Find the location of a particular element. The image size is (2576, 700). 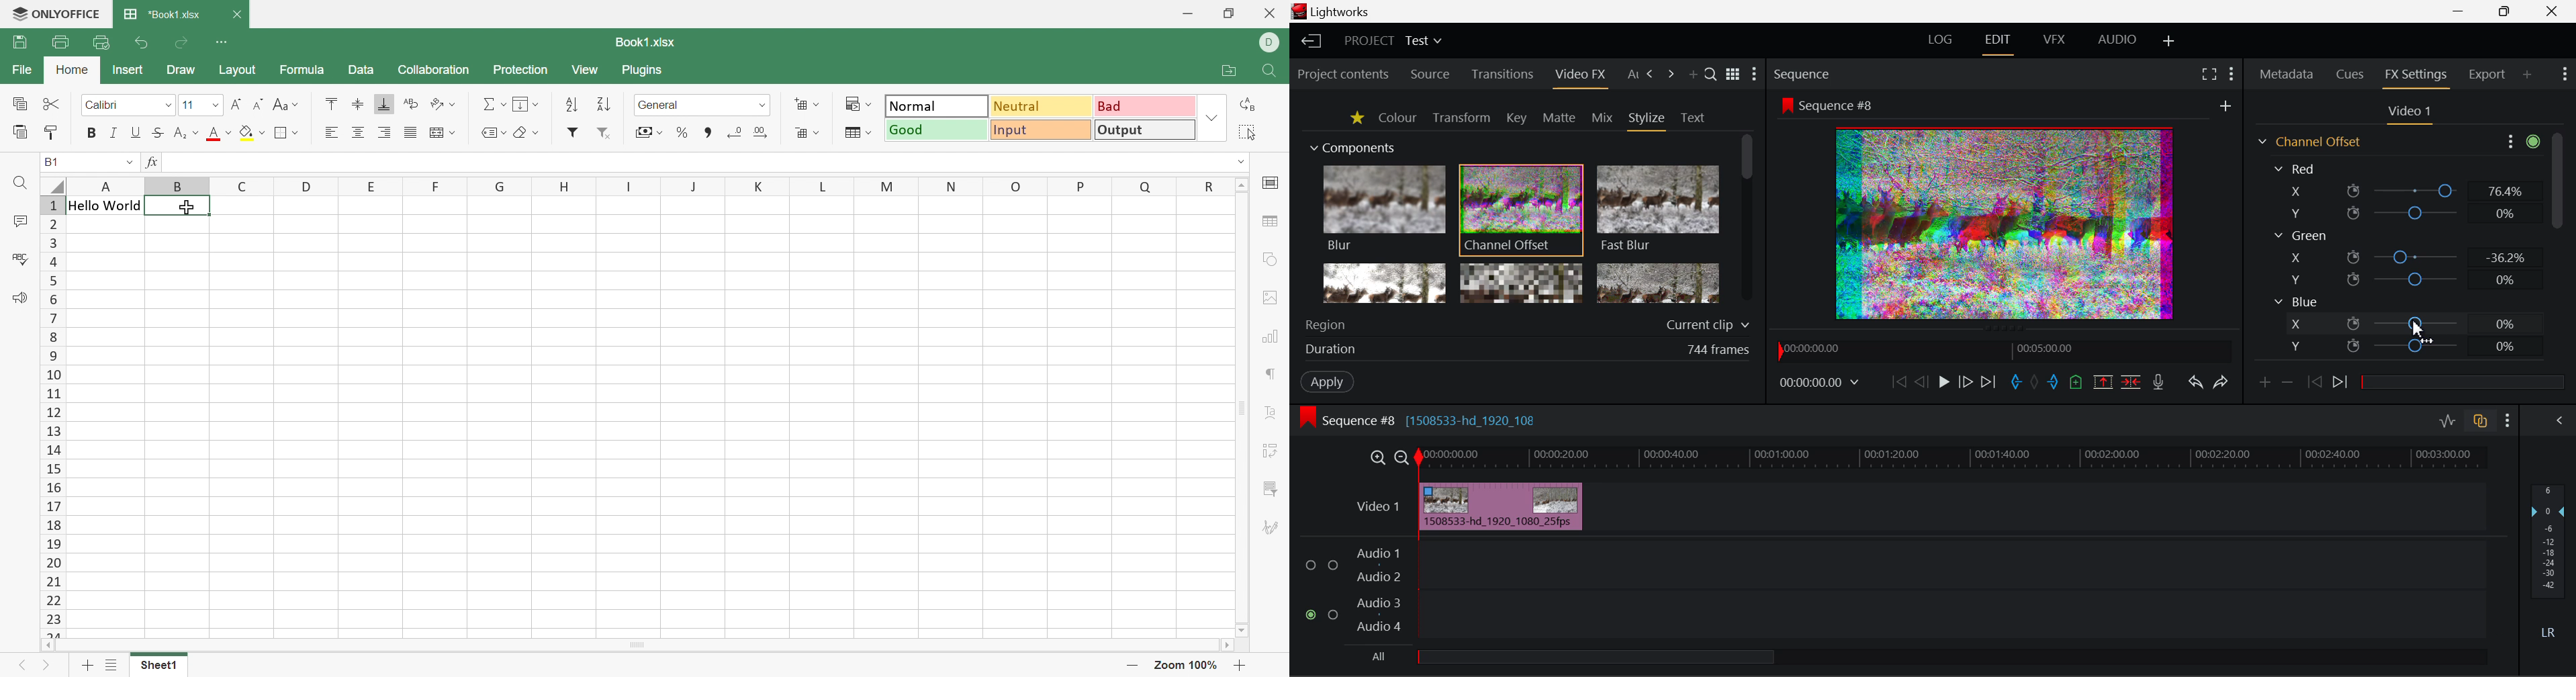

Mark Out is located at coordinates (2052, 382).